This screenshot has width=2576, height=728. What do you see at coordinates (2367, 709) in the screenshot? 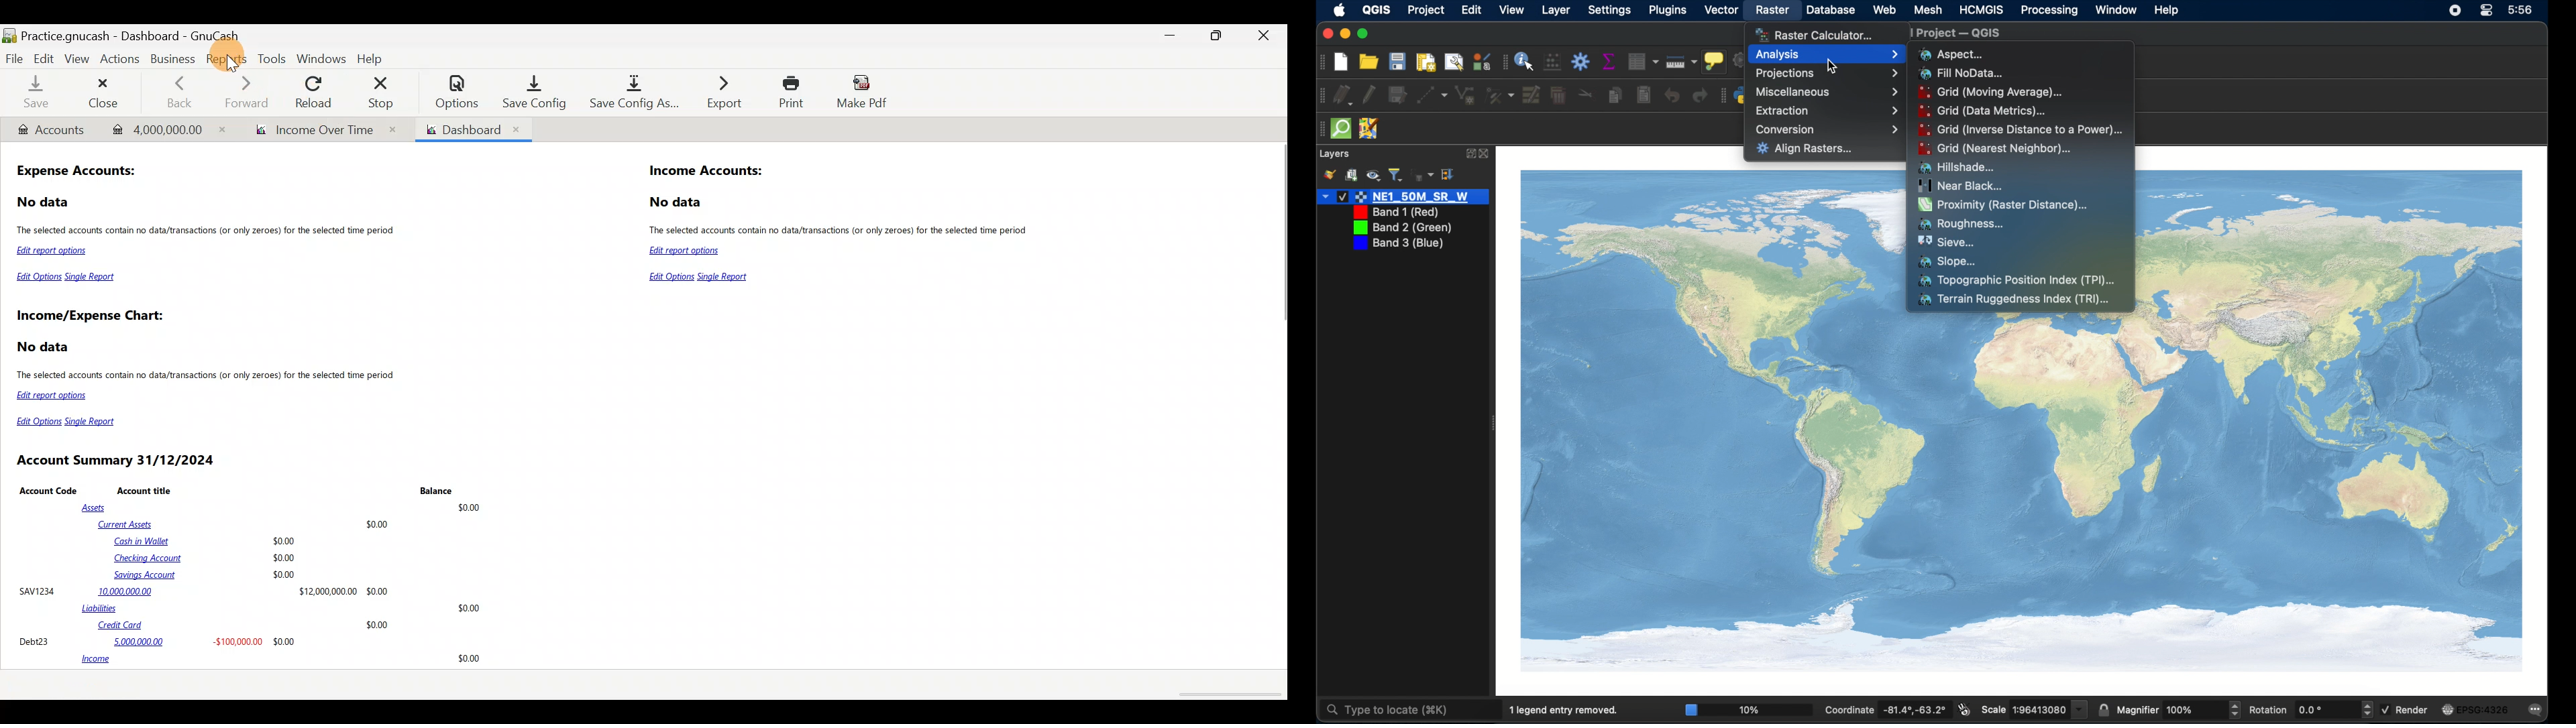
I see `increase/decrease arrows ` at bounding box center [2367, 709].